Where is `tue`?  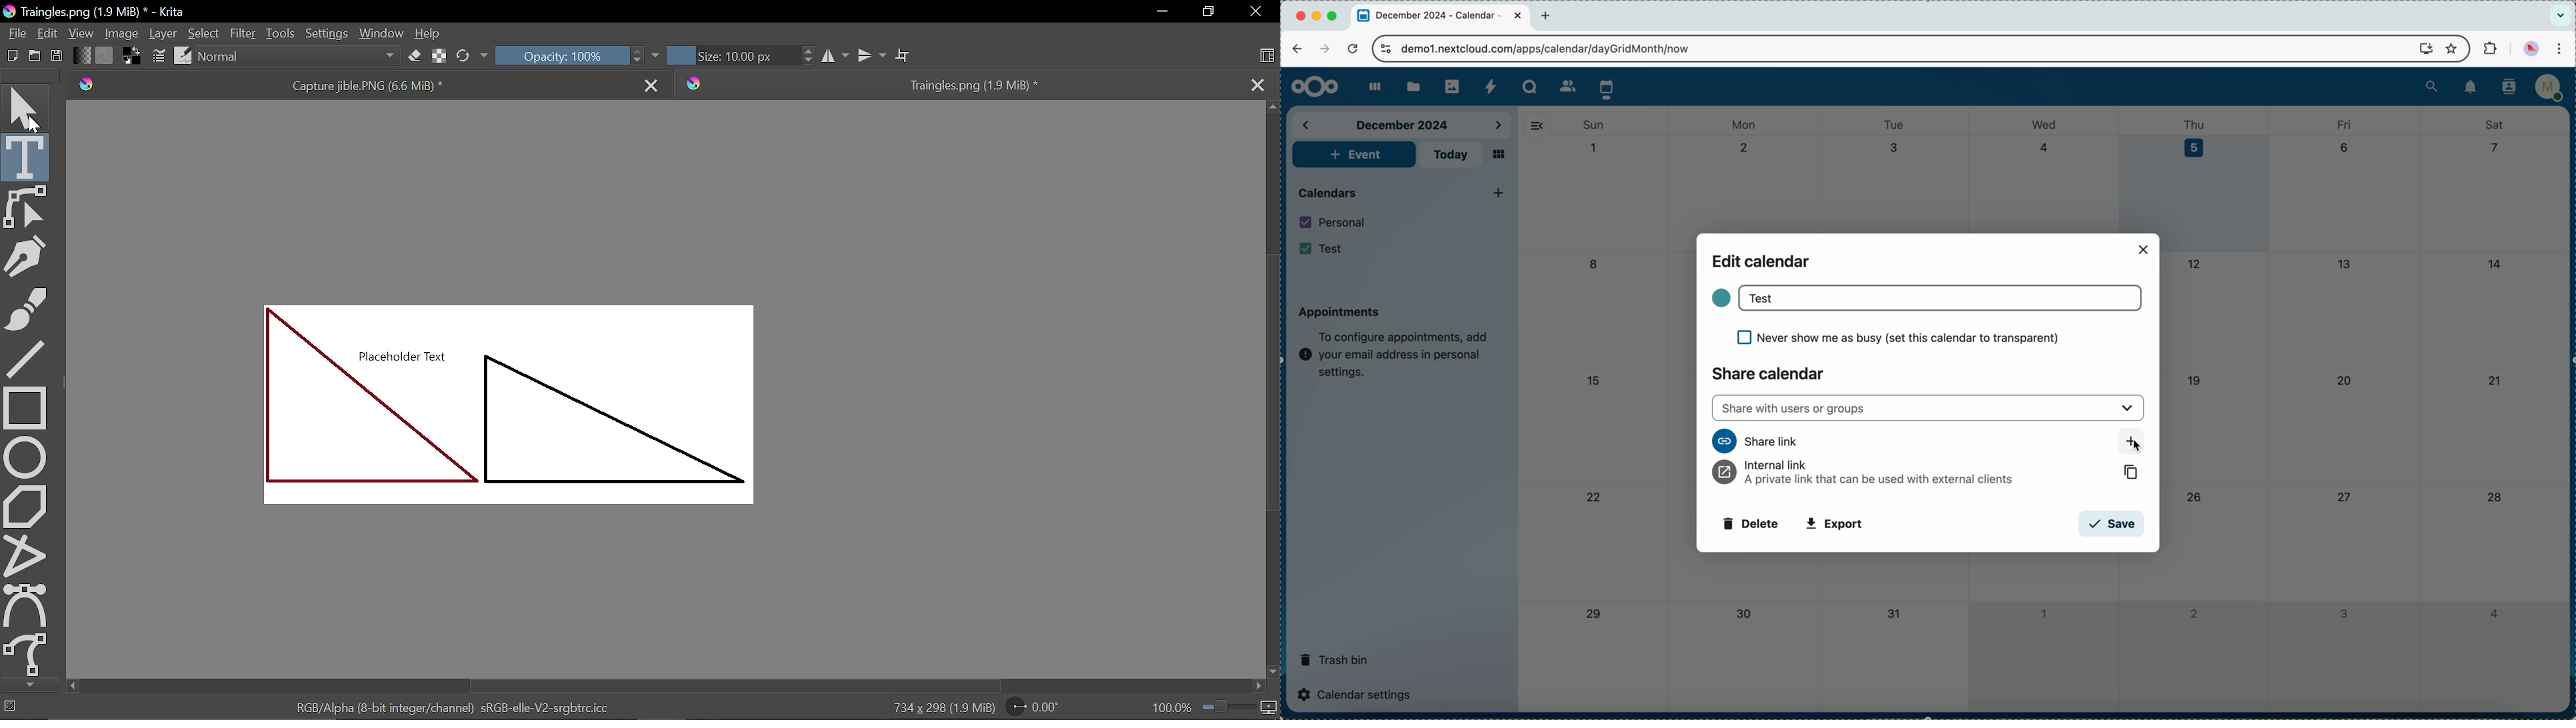
tue is located at coordinates (1894, 125).